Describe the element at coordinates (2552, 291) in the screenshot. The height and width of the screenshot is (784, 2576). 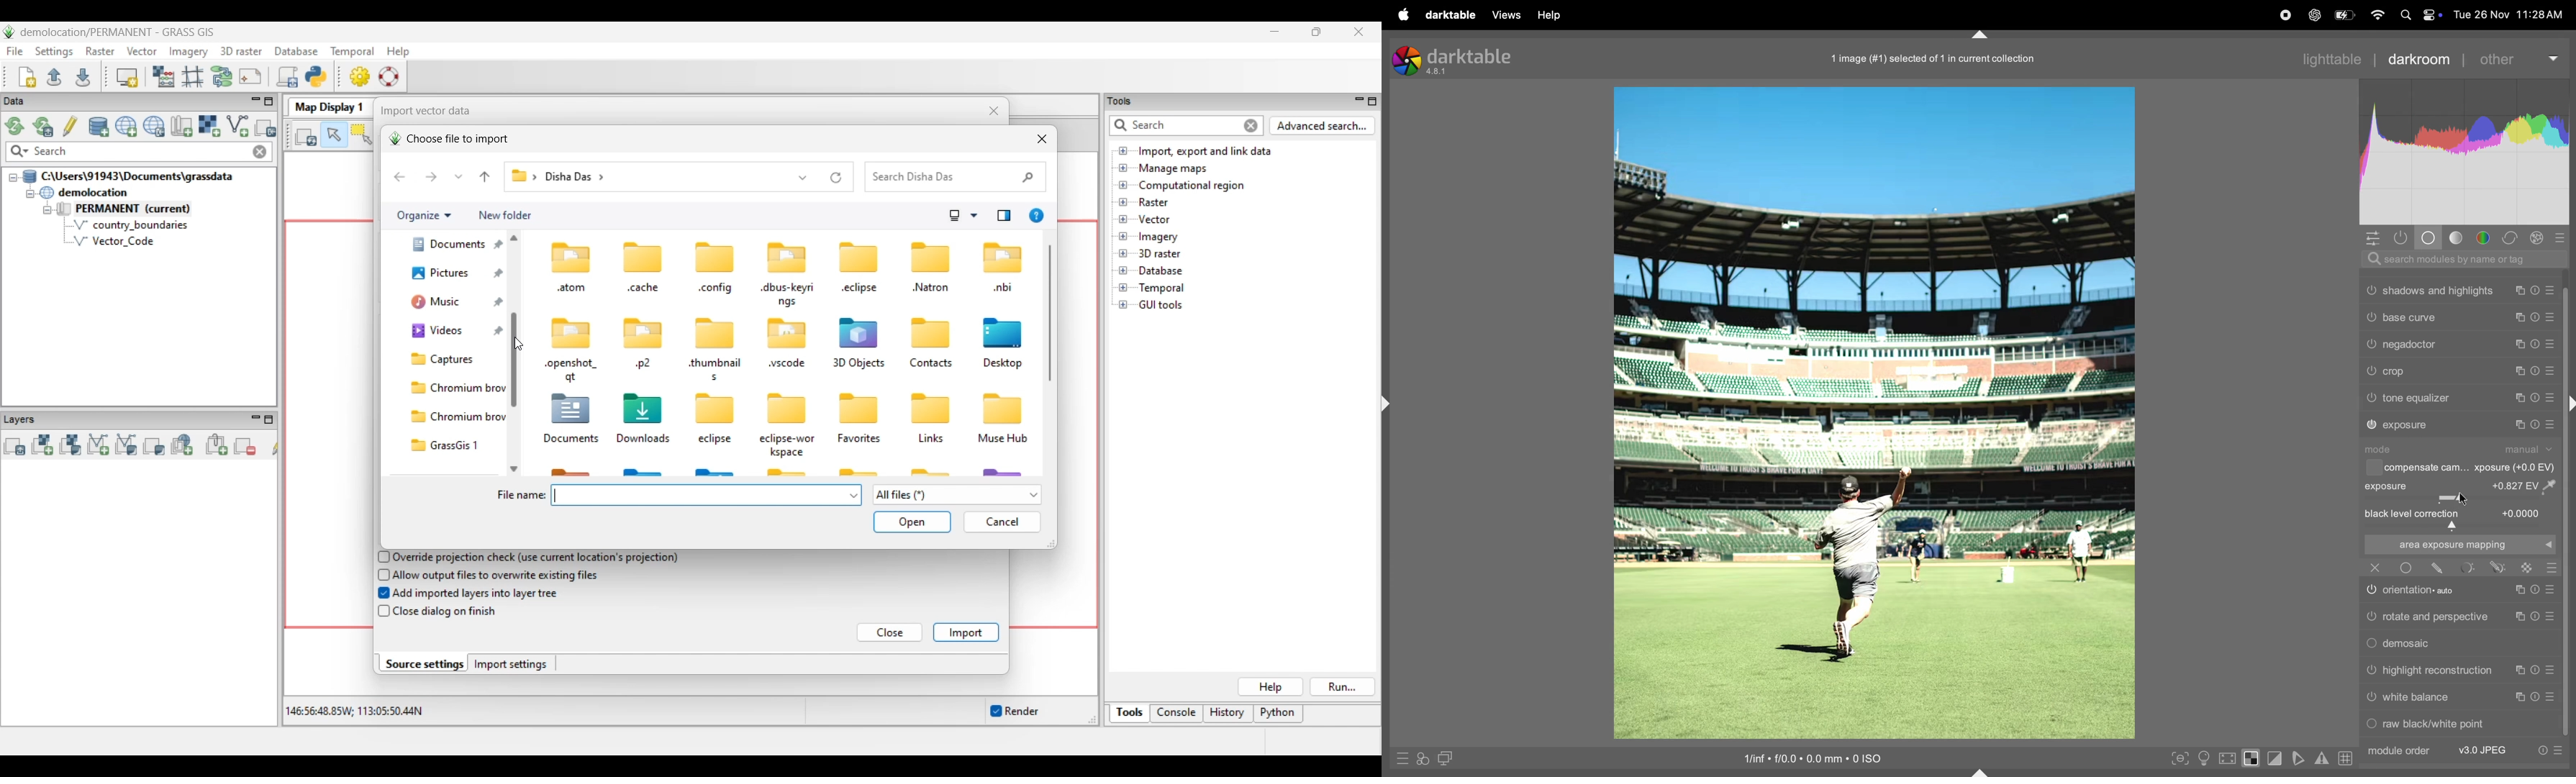
I see `Presets ` at that location.